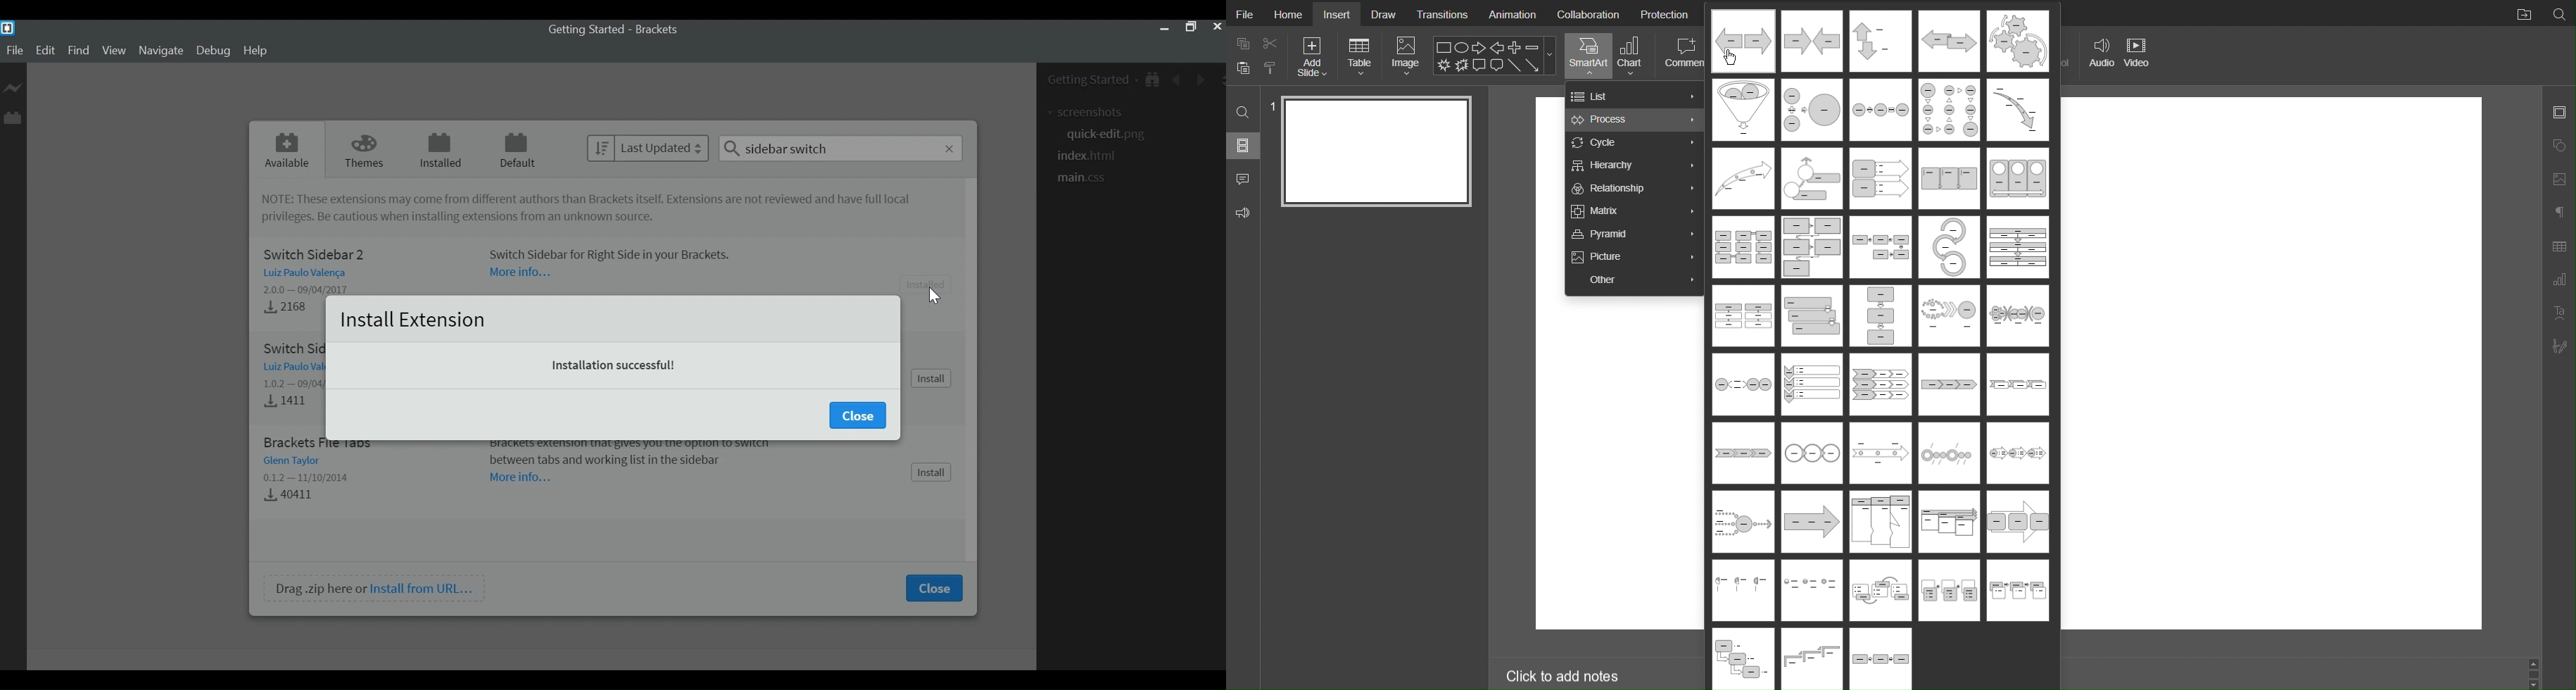 The width and height of the screenshot is (2576, 700). What do you see at coordinates (1244, 147) in the screenshot?
I see `Slides` at bounding box center [1244, 147].